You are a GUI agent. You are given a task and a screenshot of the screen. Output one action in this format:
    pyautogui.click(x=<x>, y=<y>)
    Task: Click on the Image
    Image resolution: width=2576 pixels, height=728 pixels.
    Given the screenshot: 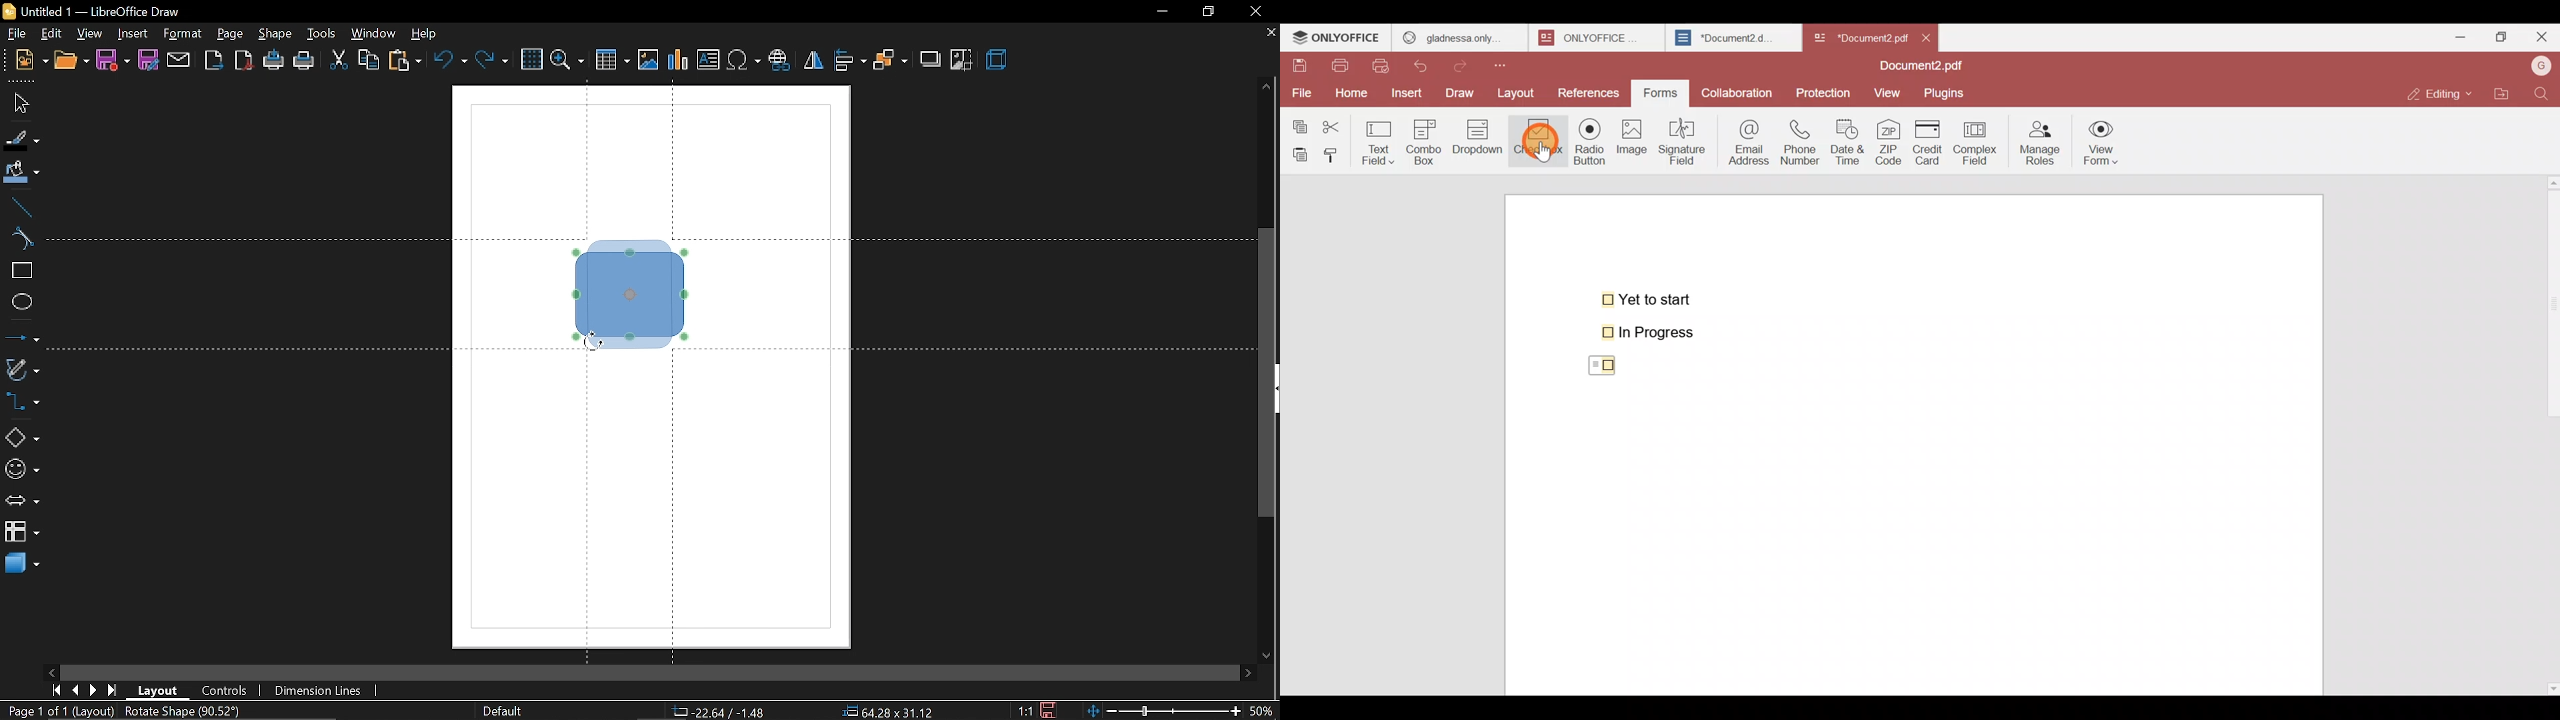 What is the action you would take?
    pyautogui.click(x=1633, y=147)
    